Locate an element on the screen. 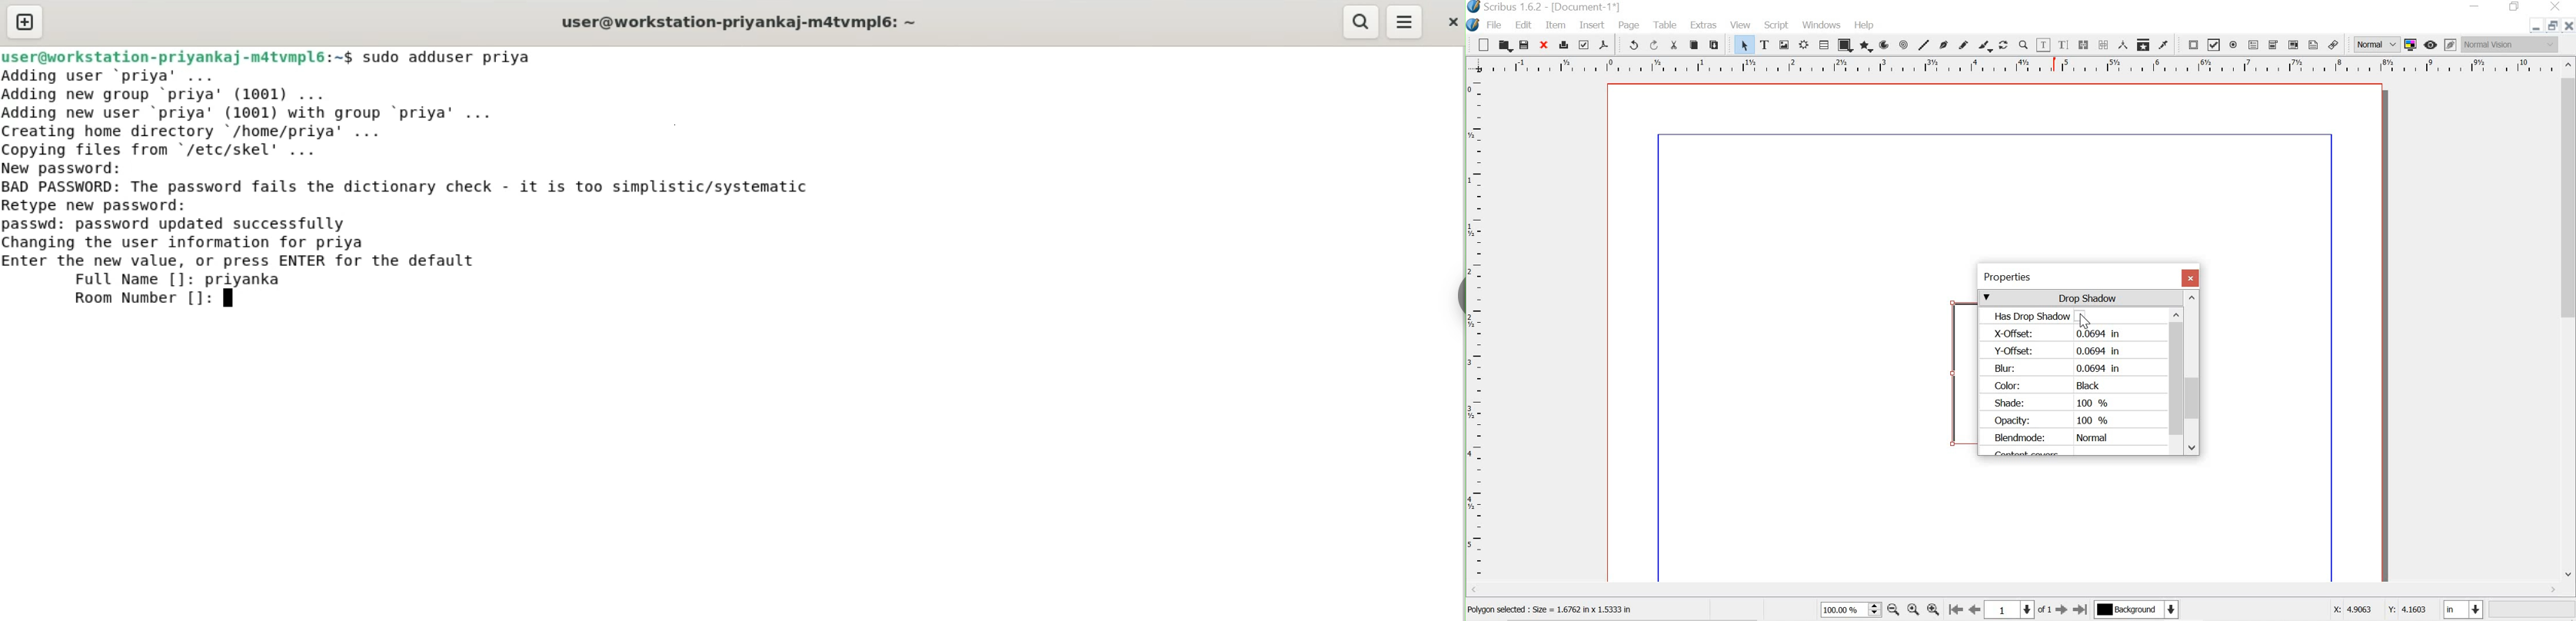  ruler is located at coordinates (1477, 336).